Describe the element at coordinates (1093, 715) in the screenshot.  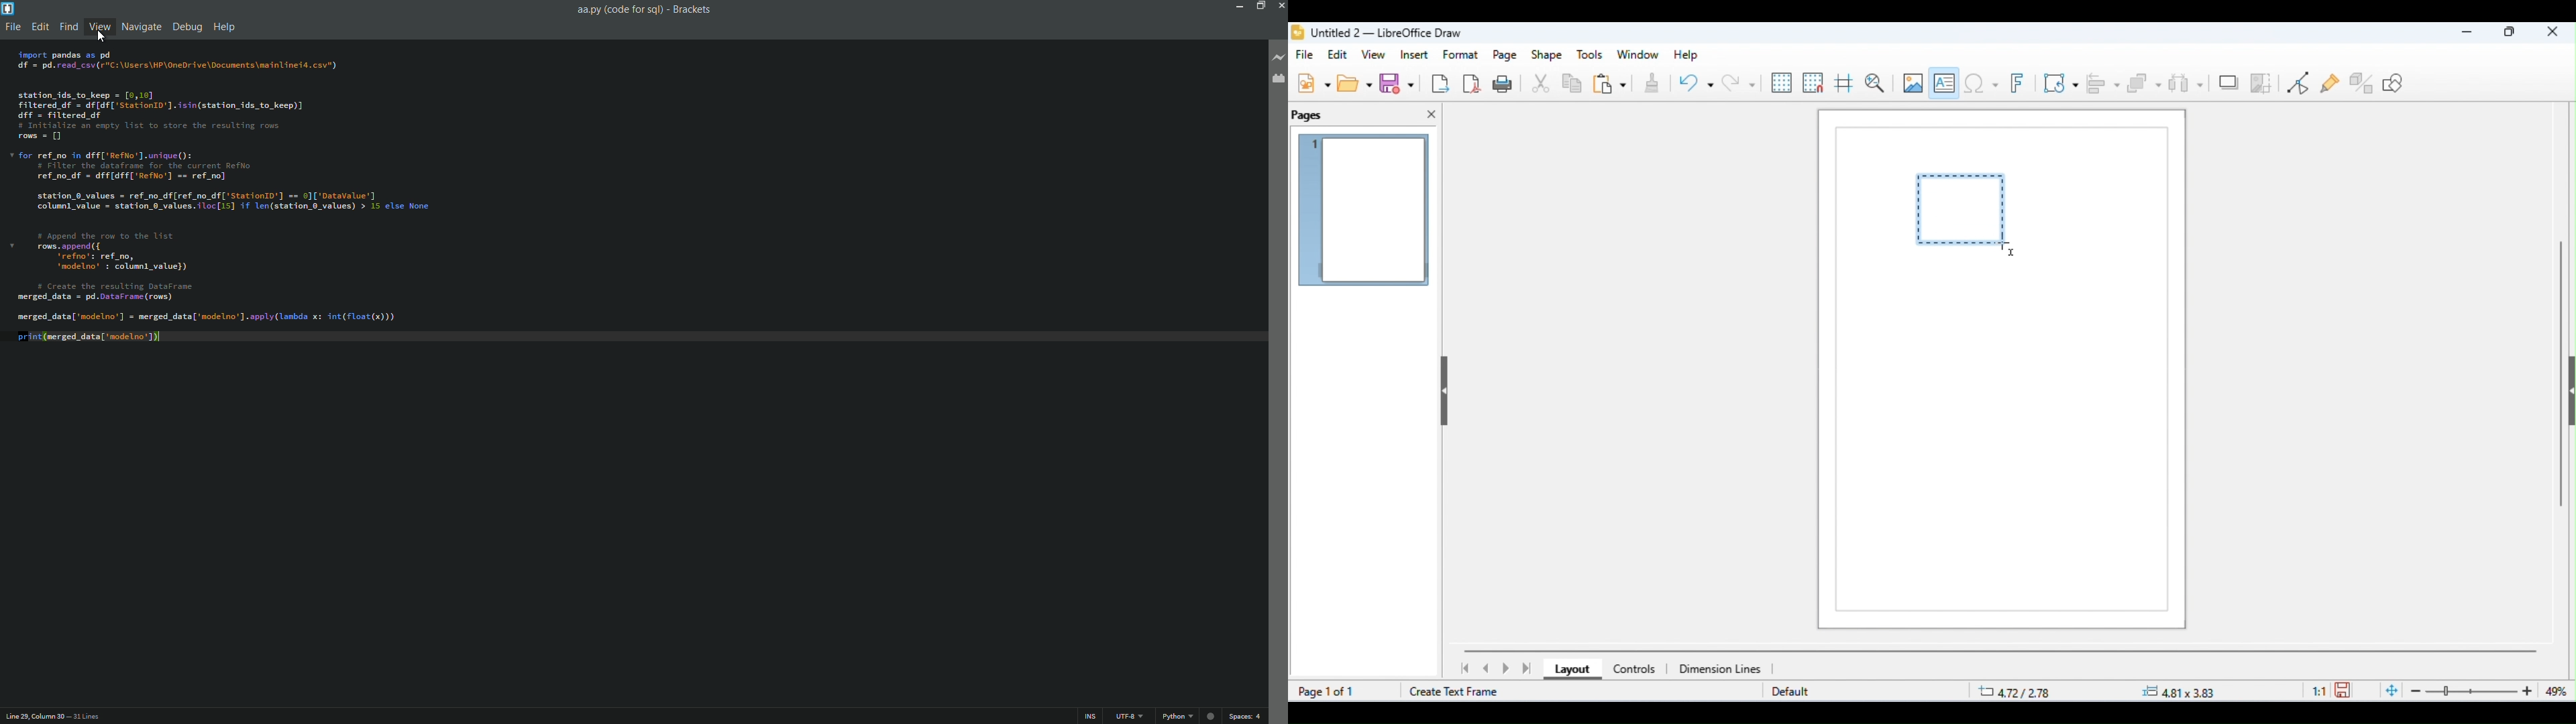
I see `ins` at that location.